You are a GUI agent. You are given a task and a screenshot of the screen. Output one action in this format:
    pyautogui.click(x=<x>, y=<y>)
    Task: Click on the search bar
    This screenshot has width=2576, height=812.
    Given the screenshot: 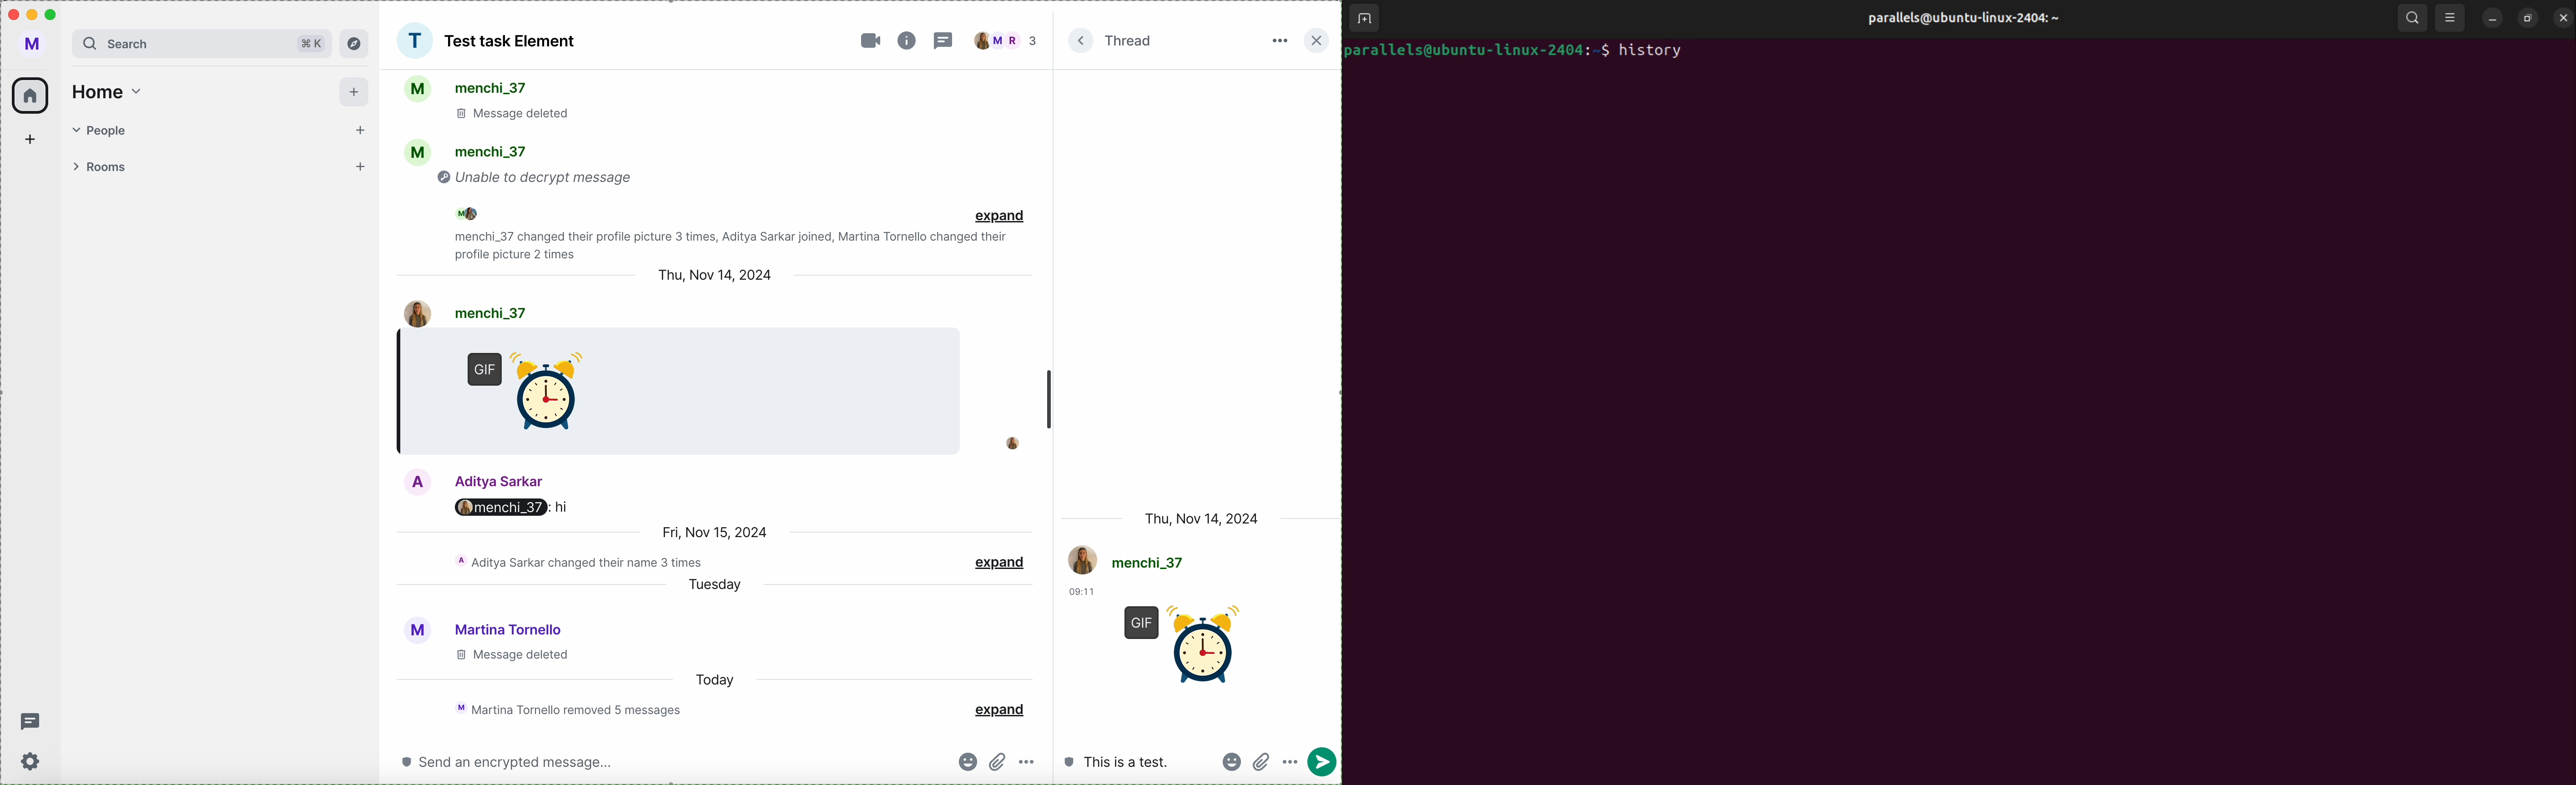 What is the action you would take?
    pyautogui.click(x=202, y=43)
    